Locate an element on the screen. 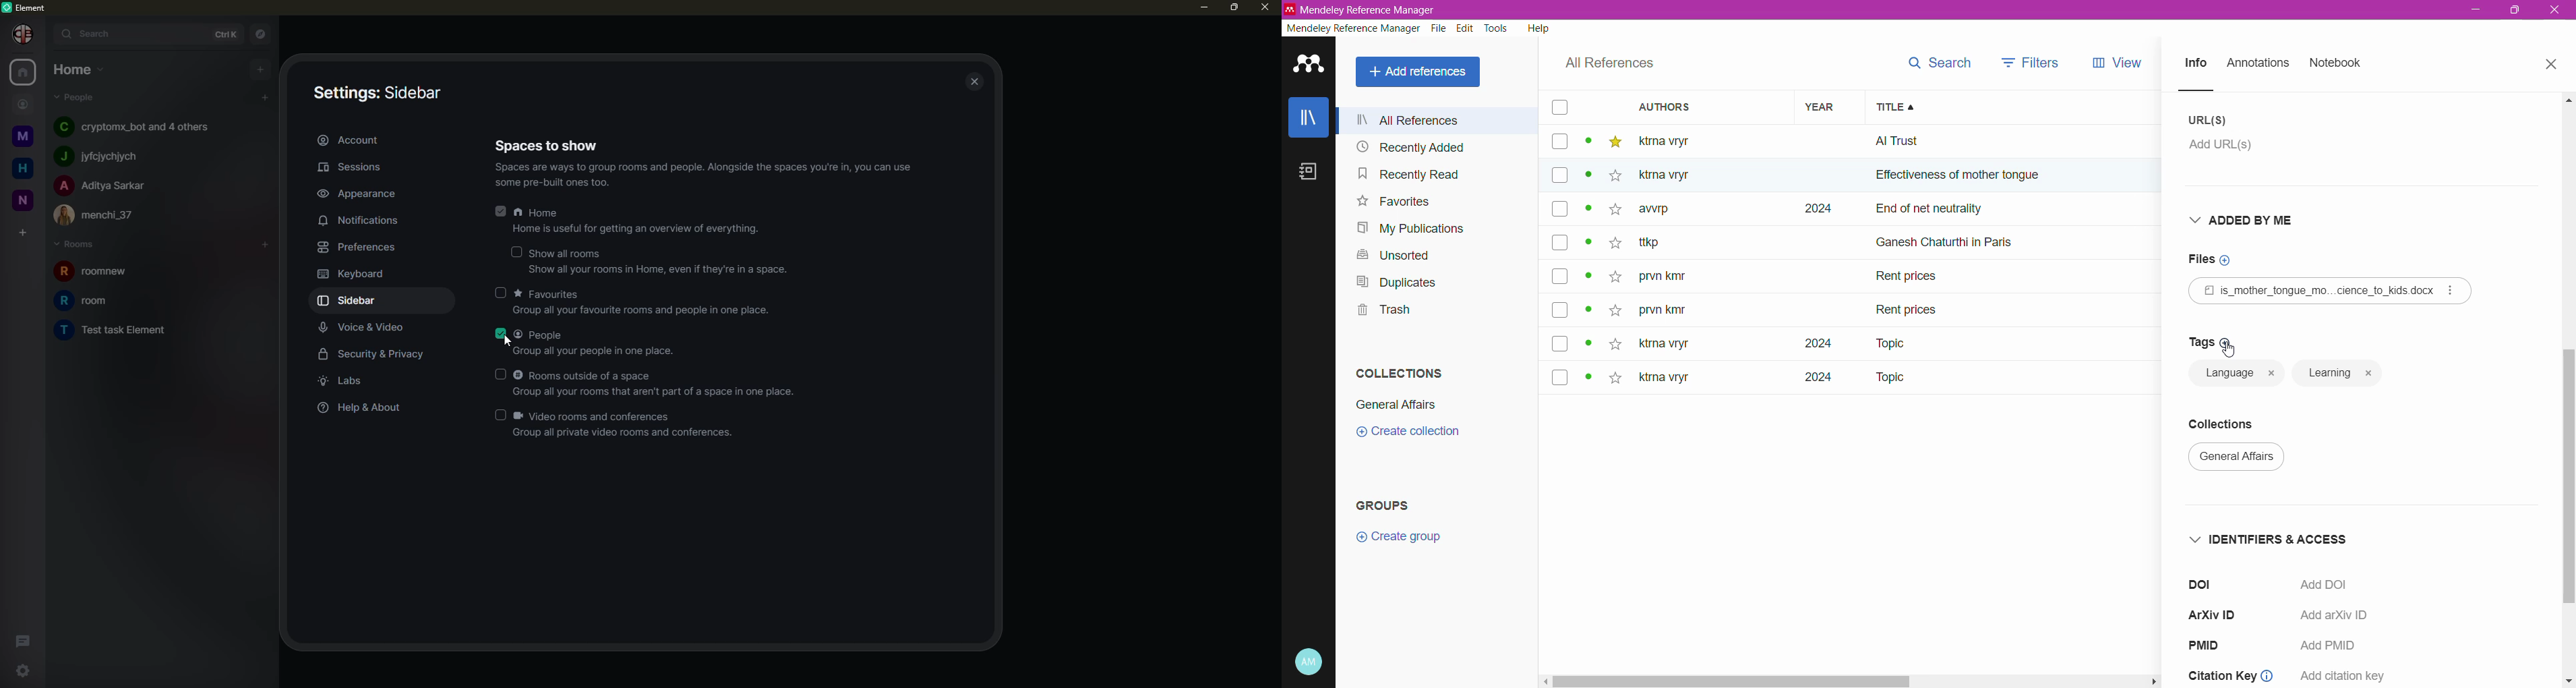 The height and width of the screenshot is (700, 2576). close is located at coordinates (976, 82).